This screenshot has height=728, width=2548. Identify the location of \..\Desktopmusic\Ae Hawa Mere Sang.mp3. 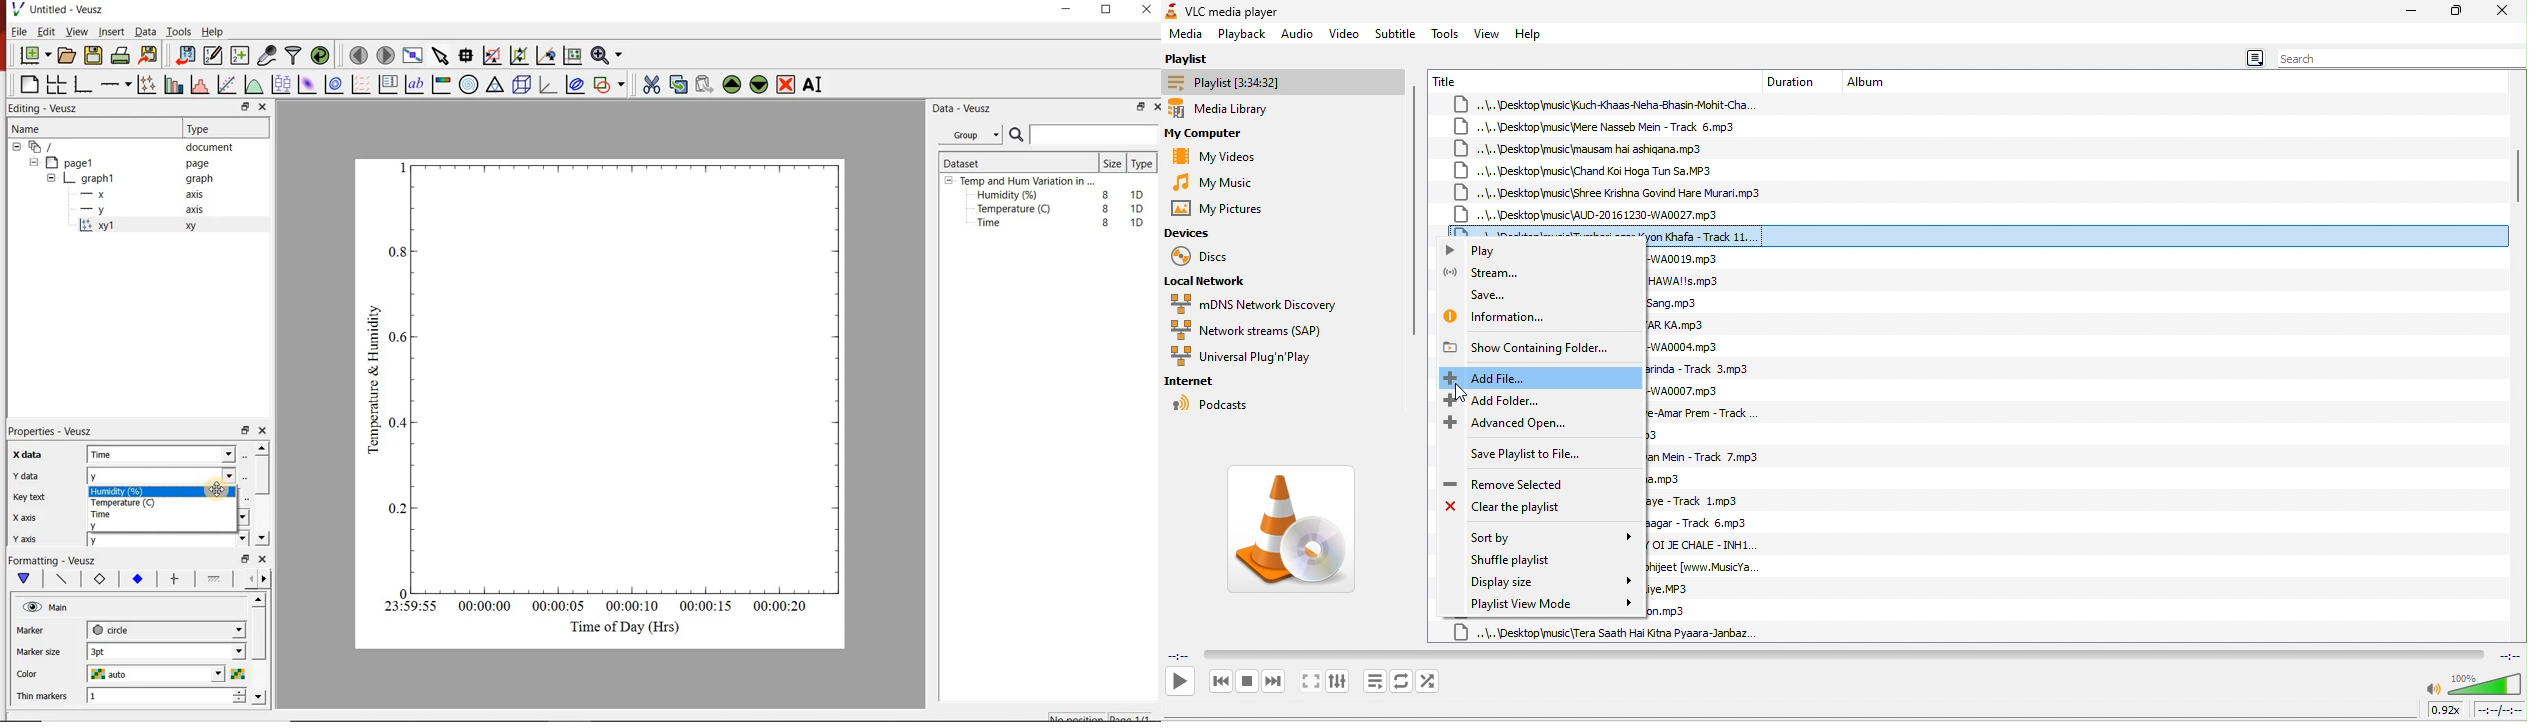
(1677, 304).